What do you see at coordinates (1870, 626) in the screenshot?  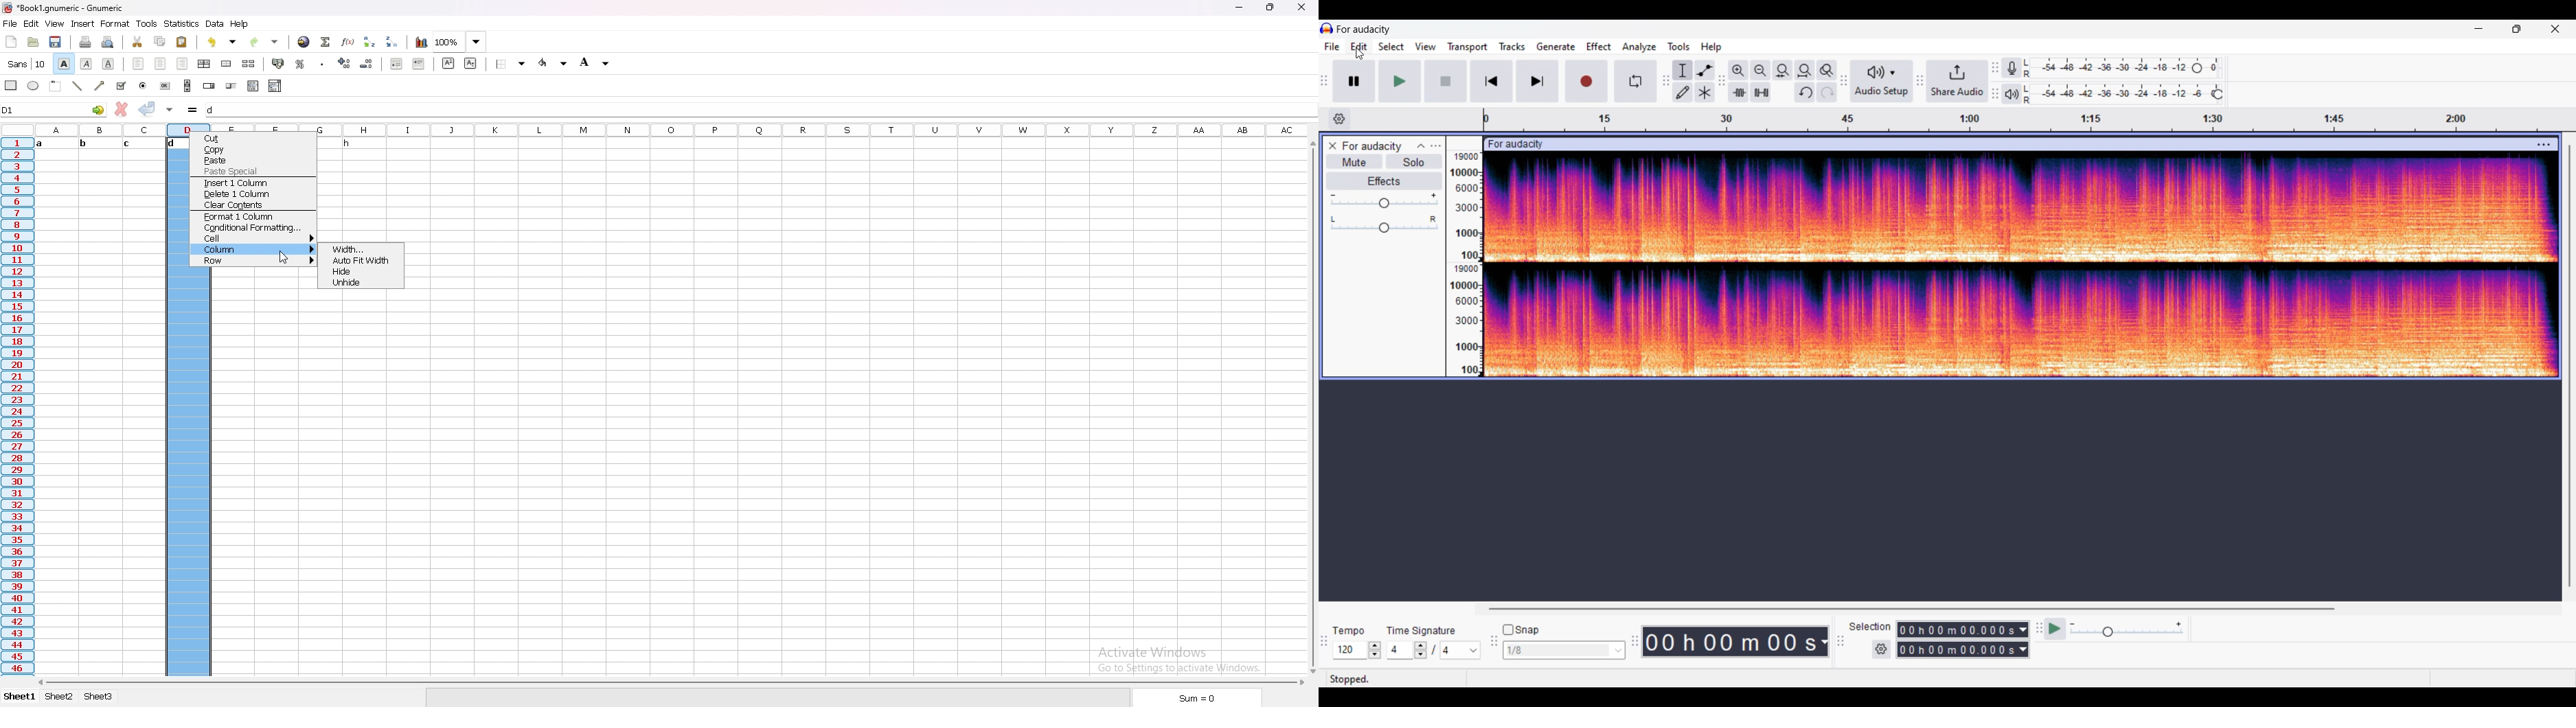 I see `Indicates selection duration` at bounding box center [1870, 626].